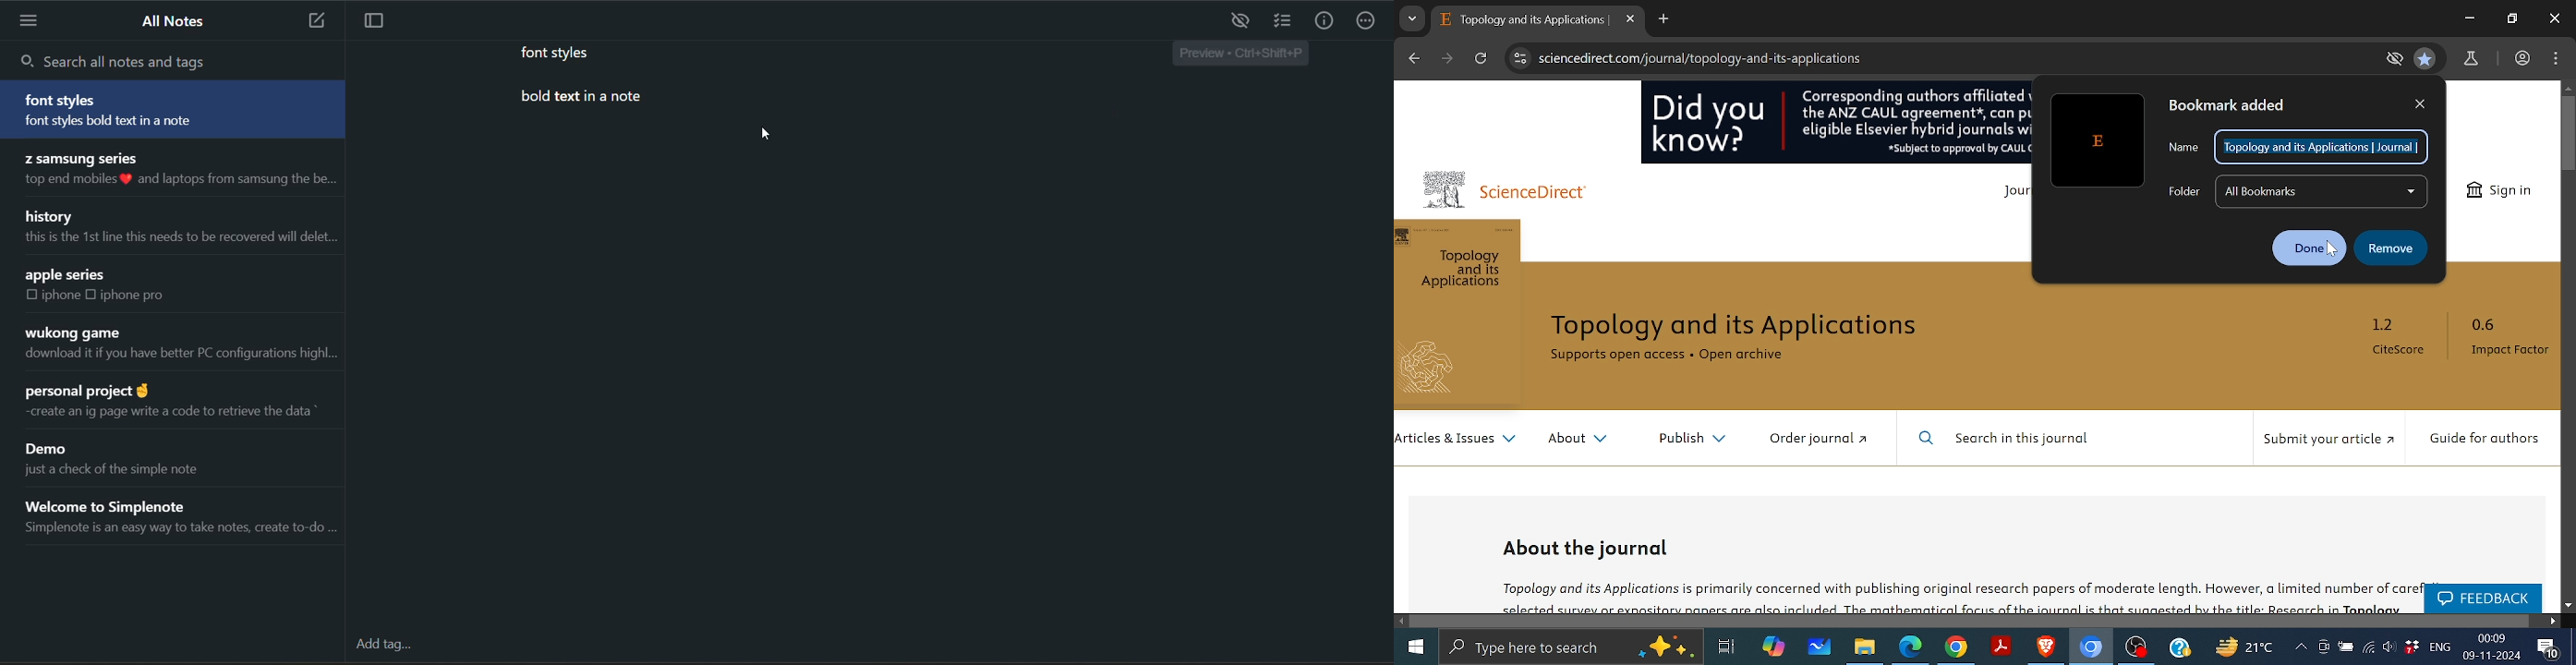 The height and width of the screenshot is (672, 2576). Describe the element at coordinates (1972, 621) in the screenshot. I see `horizontal scroll bar` at that location.